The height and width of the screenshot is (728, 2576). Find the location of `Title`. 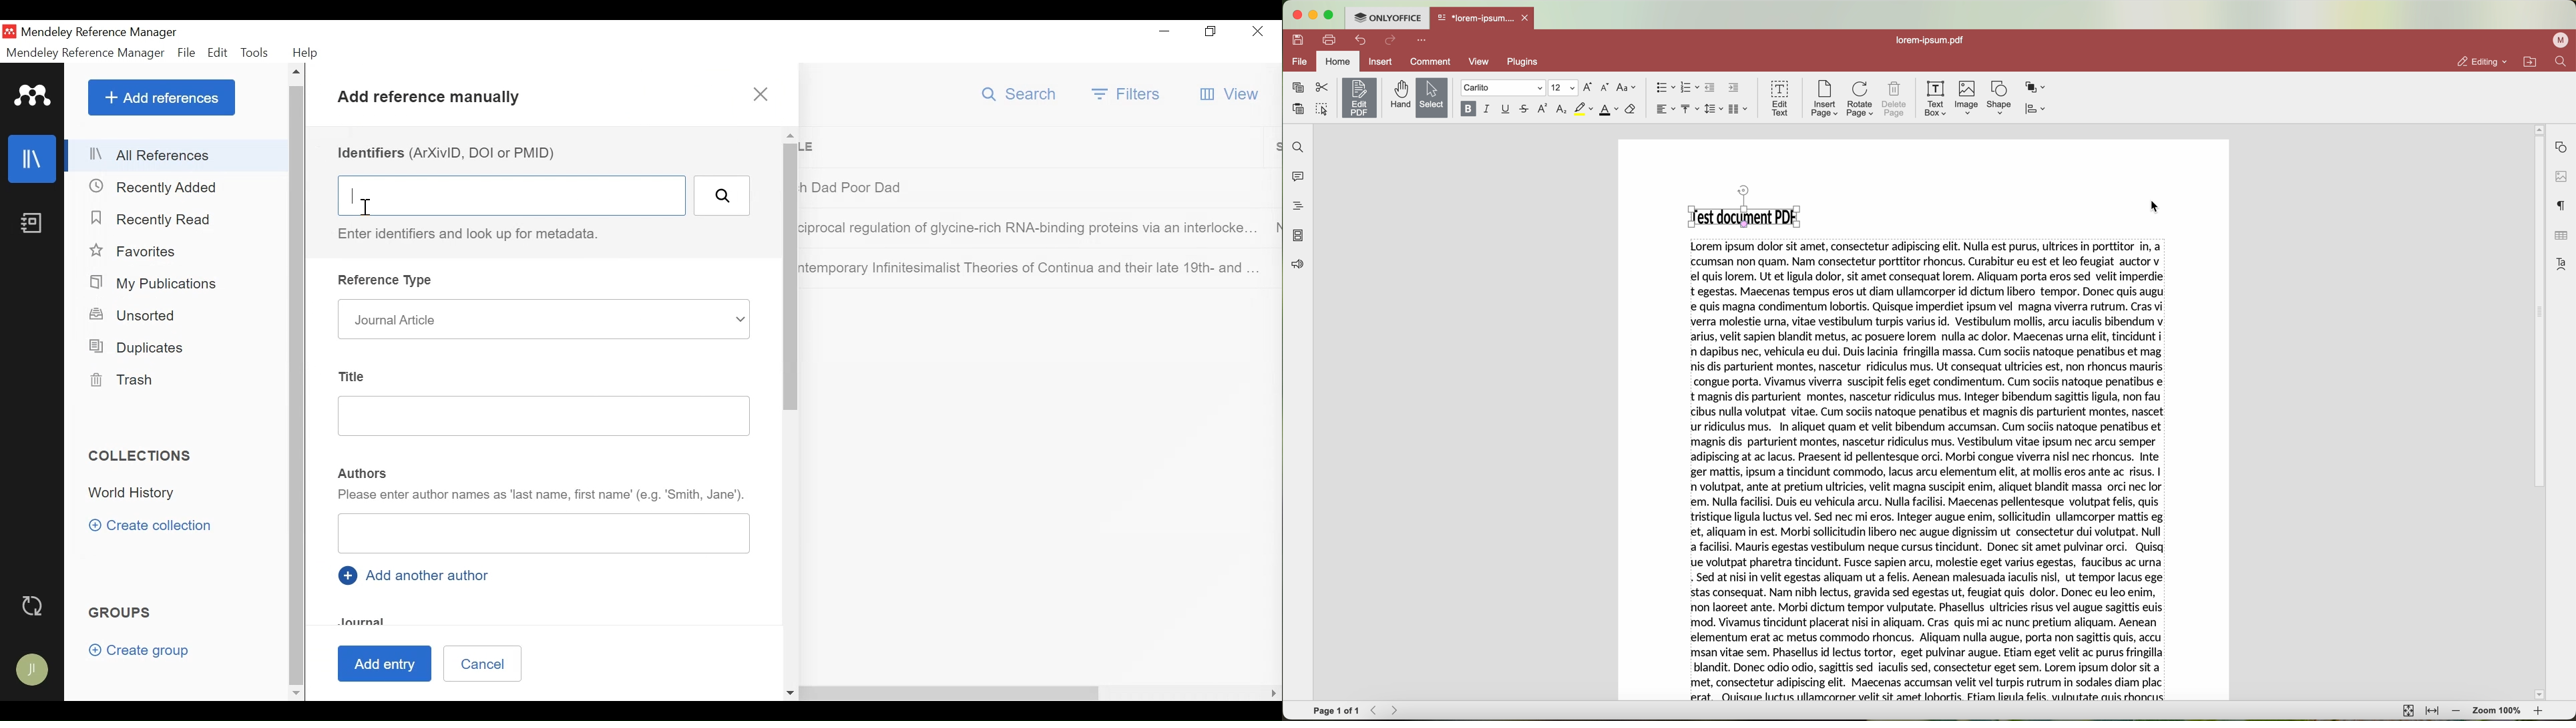

Title is located at coordinates (1036, 148).